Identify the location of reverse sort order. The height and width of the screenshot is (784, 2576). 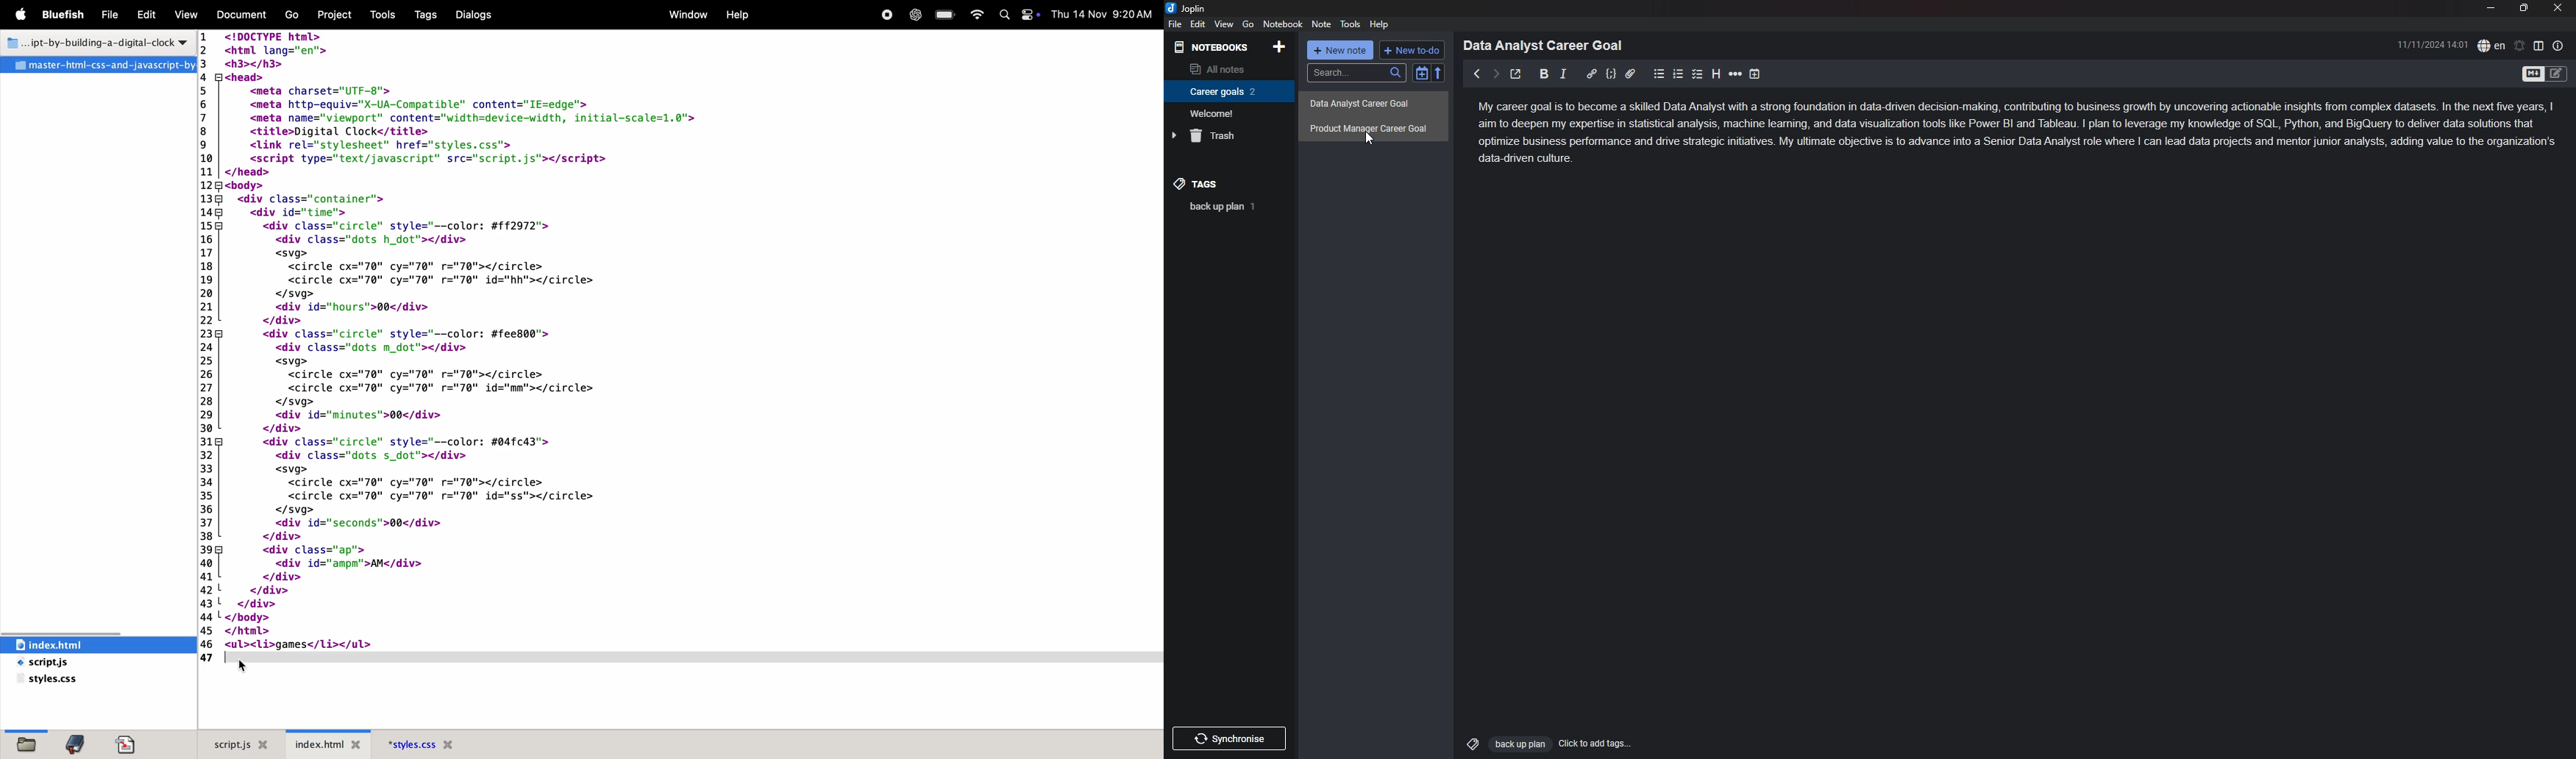
(1439, 72).